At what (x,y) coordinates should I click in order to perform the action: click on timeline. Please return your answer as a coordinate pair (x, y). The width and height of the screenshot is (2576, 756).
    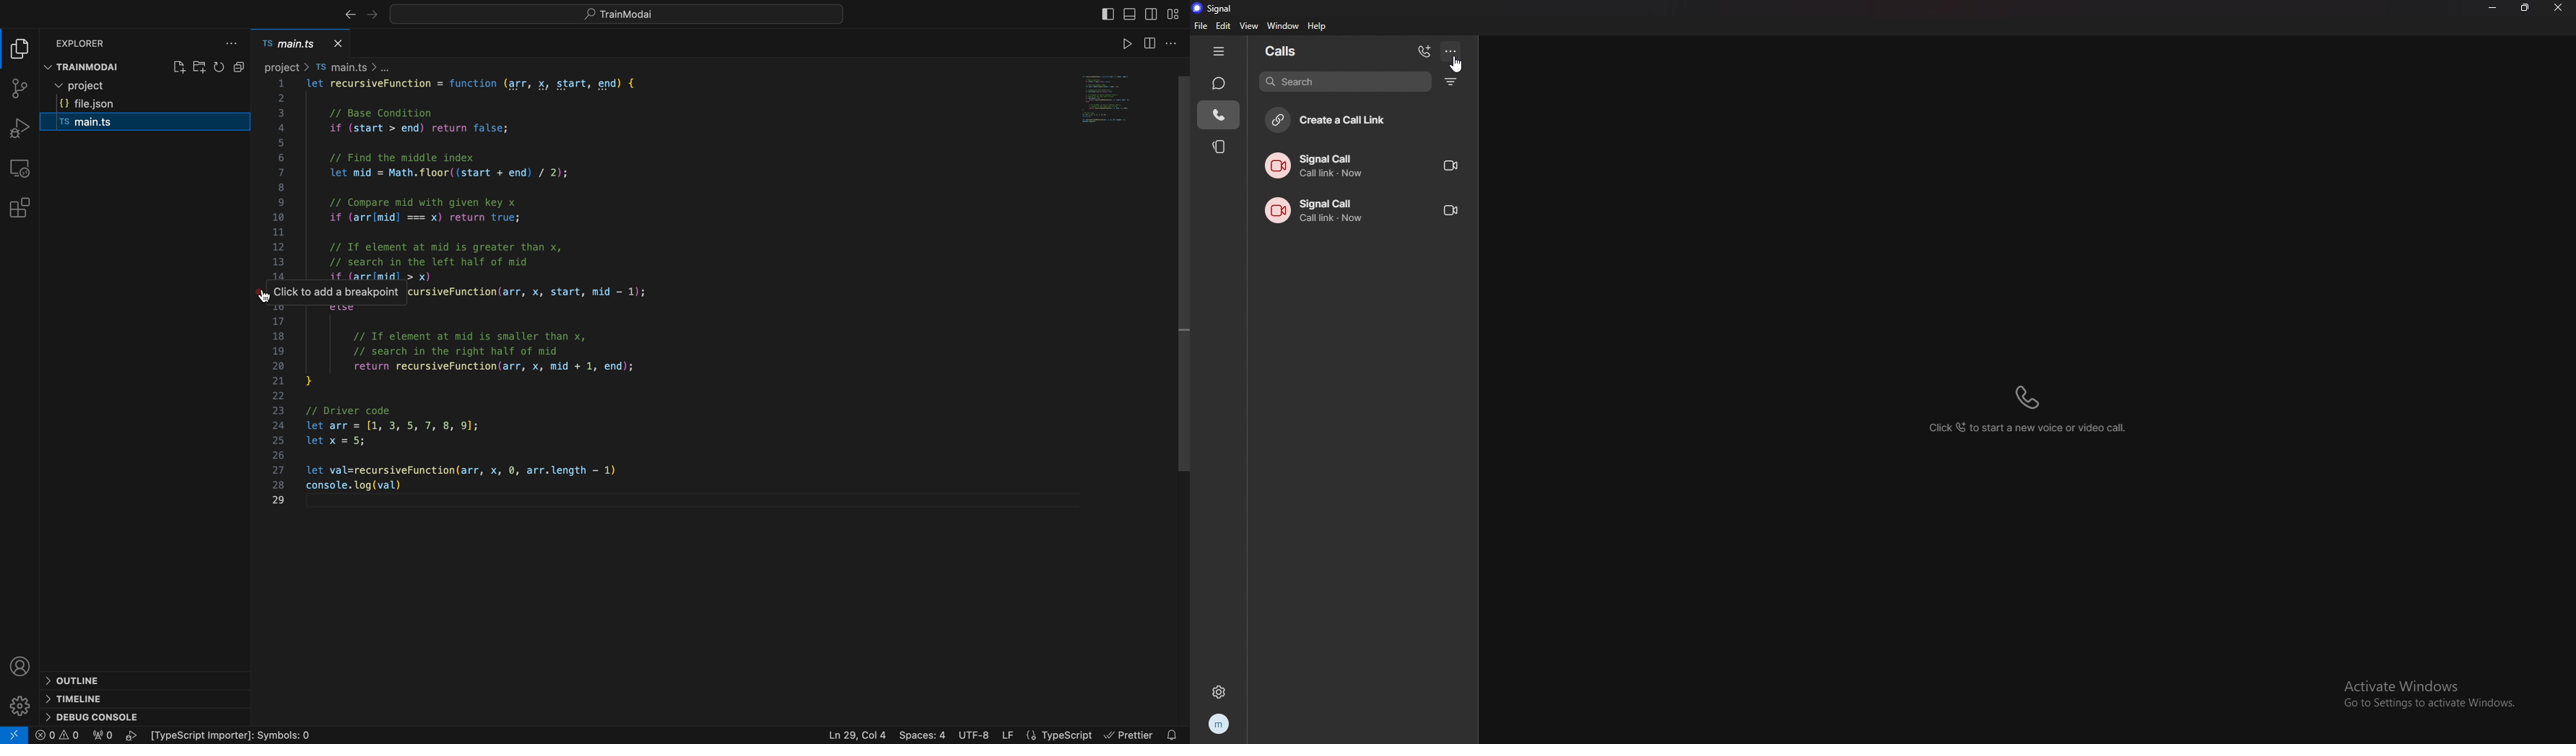
    Looking at the image, I should click on (83, 699).